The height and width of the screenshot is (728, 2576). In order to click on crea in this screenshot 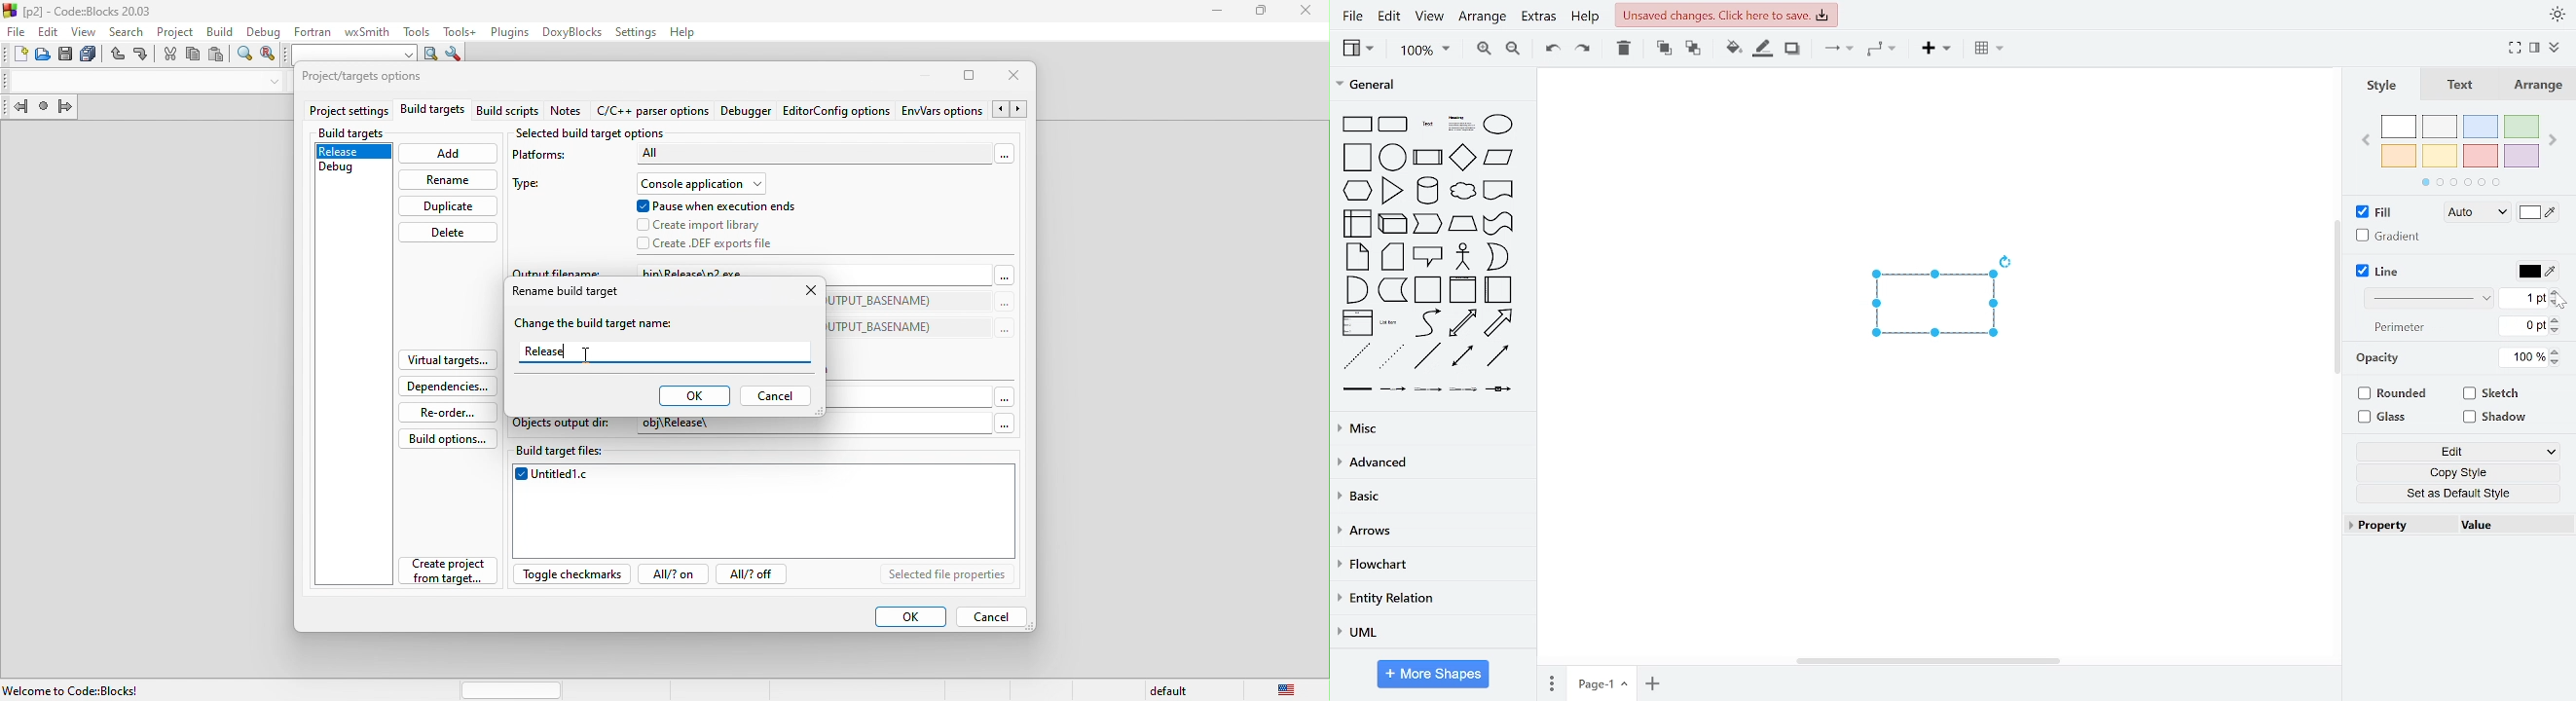, I will do `click(703, 226)`.